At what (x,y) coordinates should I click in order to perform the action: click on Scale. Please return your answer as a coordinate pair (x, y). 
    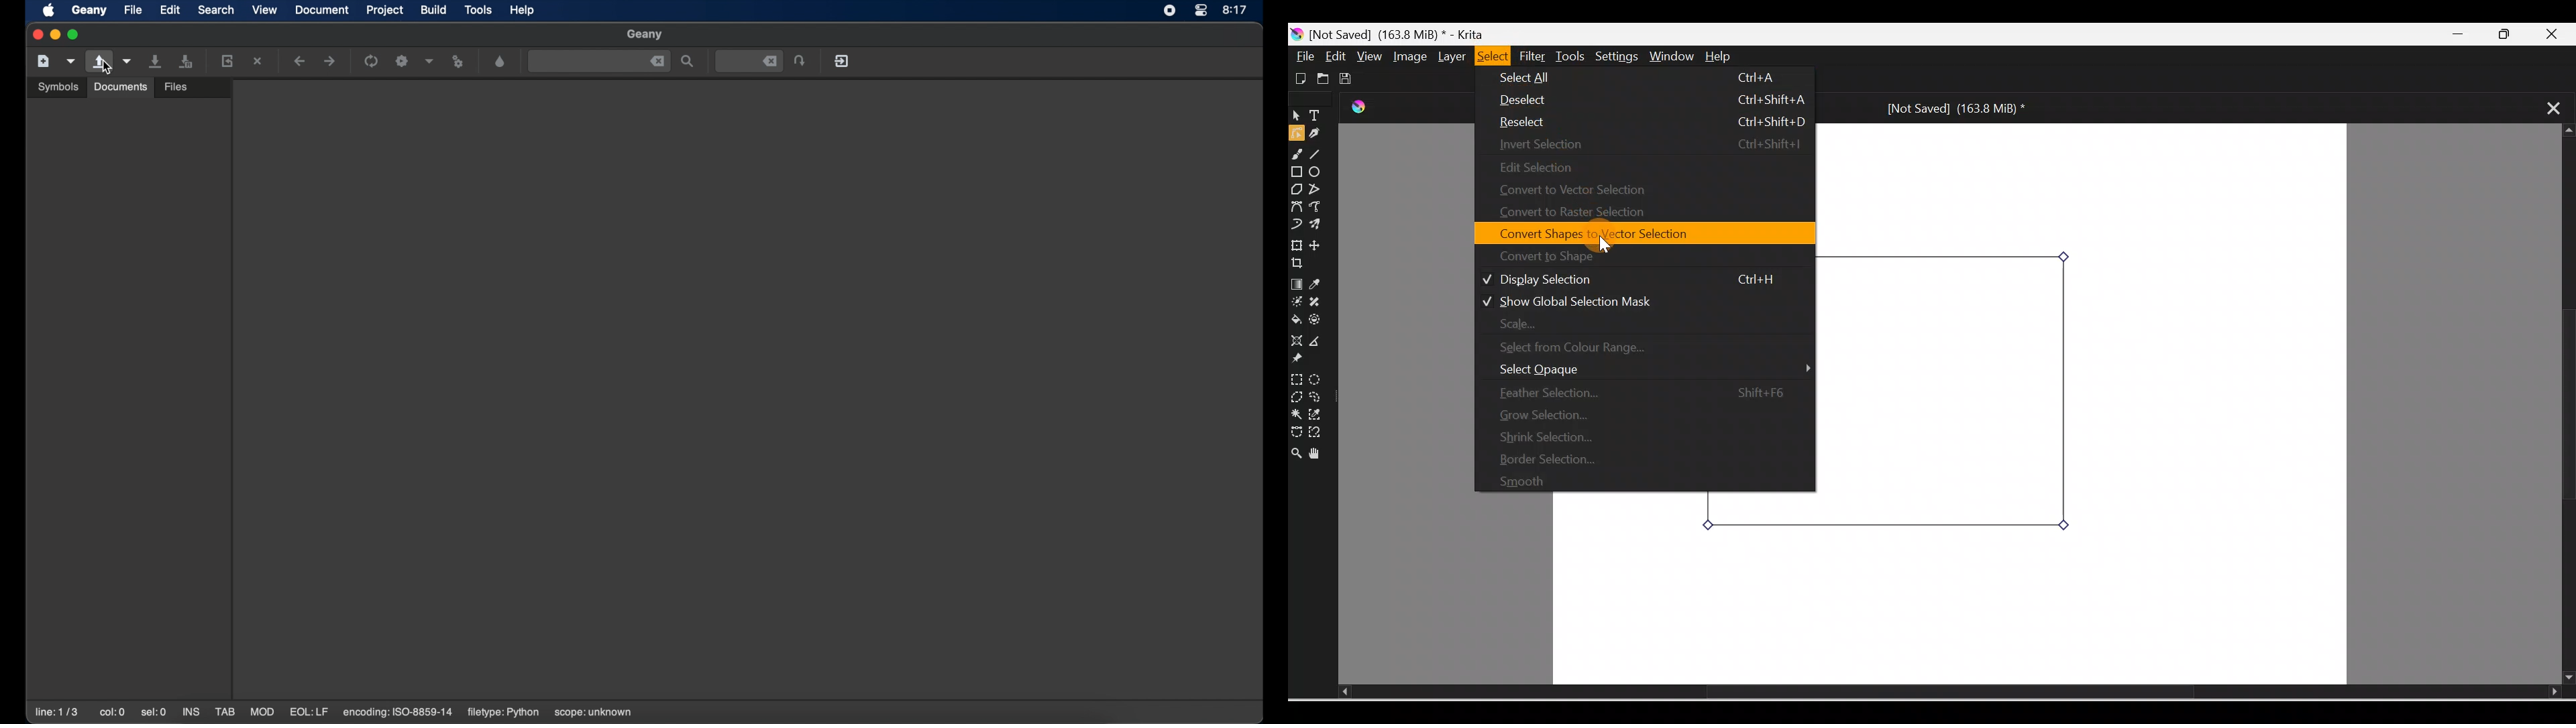
    Looking at the image, I should click on (1635, 325).